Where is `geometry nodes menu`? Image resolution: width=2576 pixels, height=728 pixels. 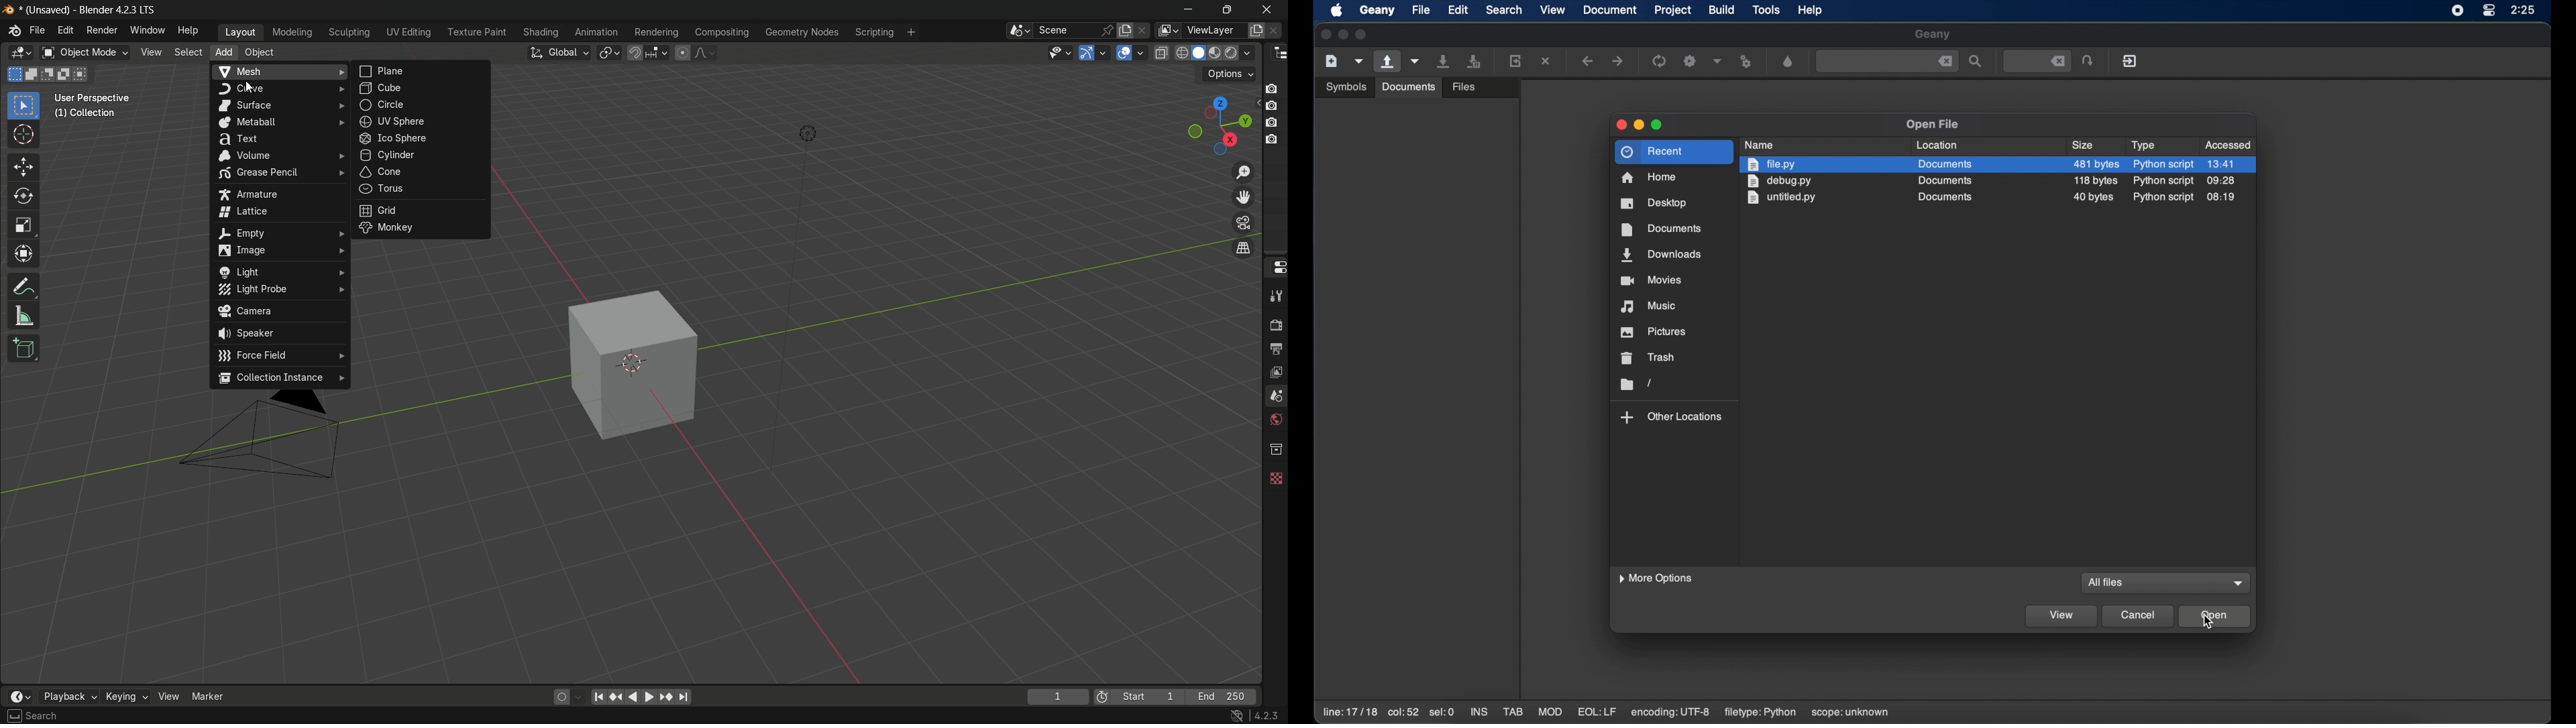
geometry nodes menu is located at coordinates (802, 33).